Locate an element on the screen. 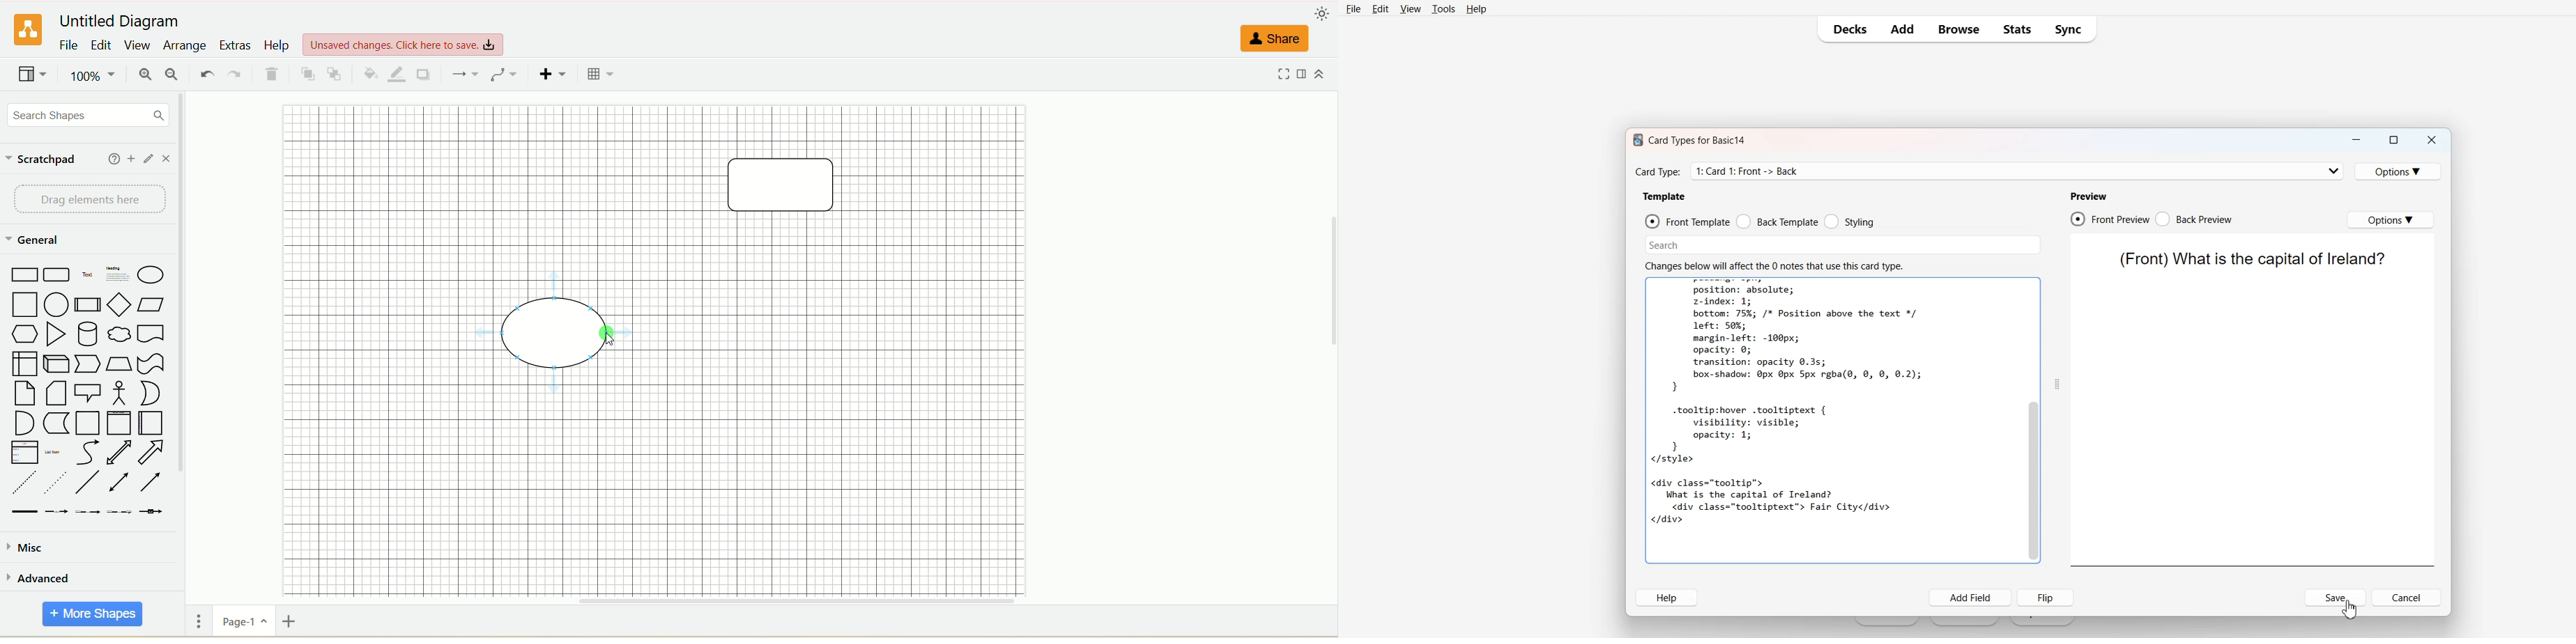  Options is located at coordinates (2391, 220).